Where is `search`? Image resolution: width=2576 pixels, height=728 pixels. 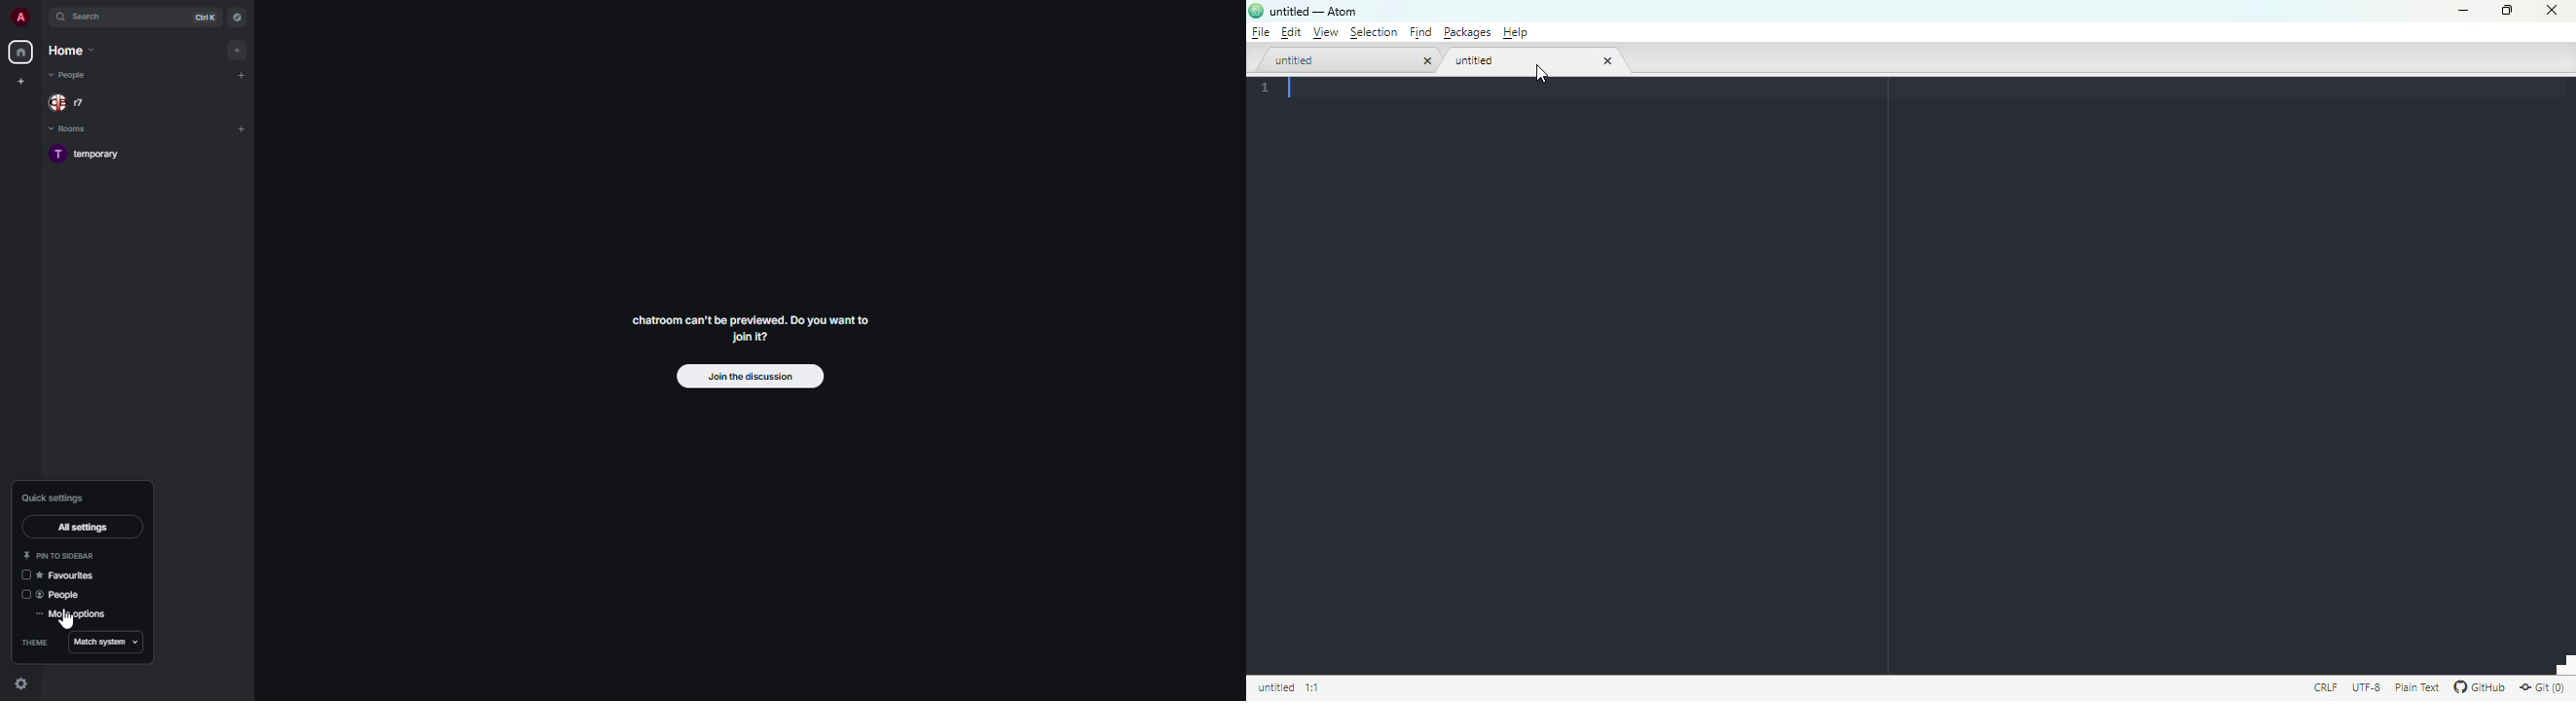 search is located at coordinates (90, 16).